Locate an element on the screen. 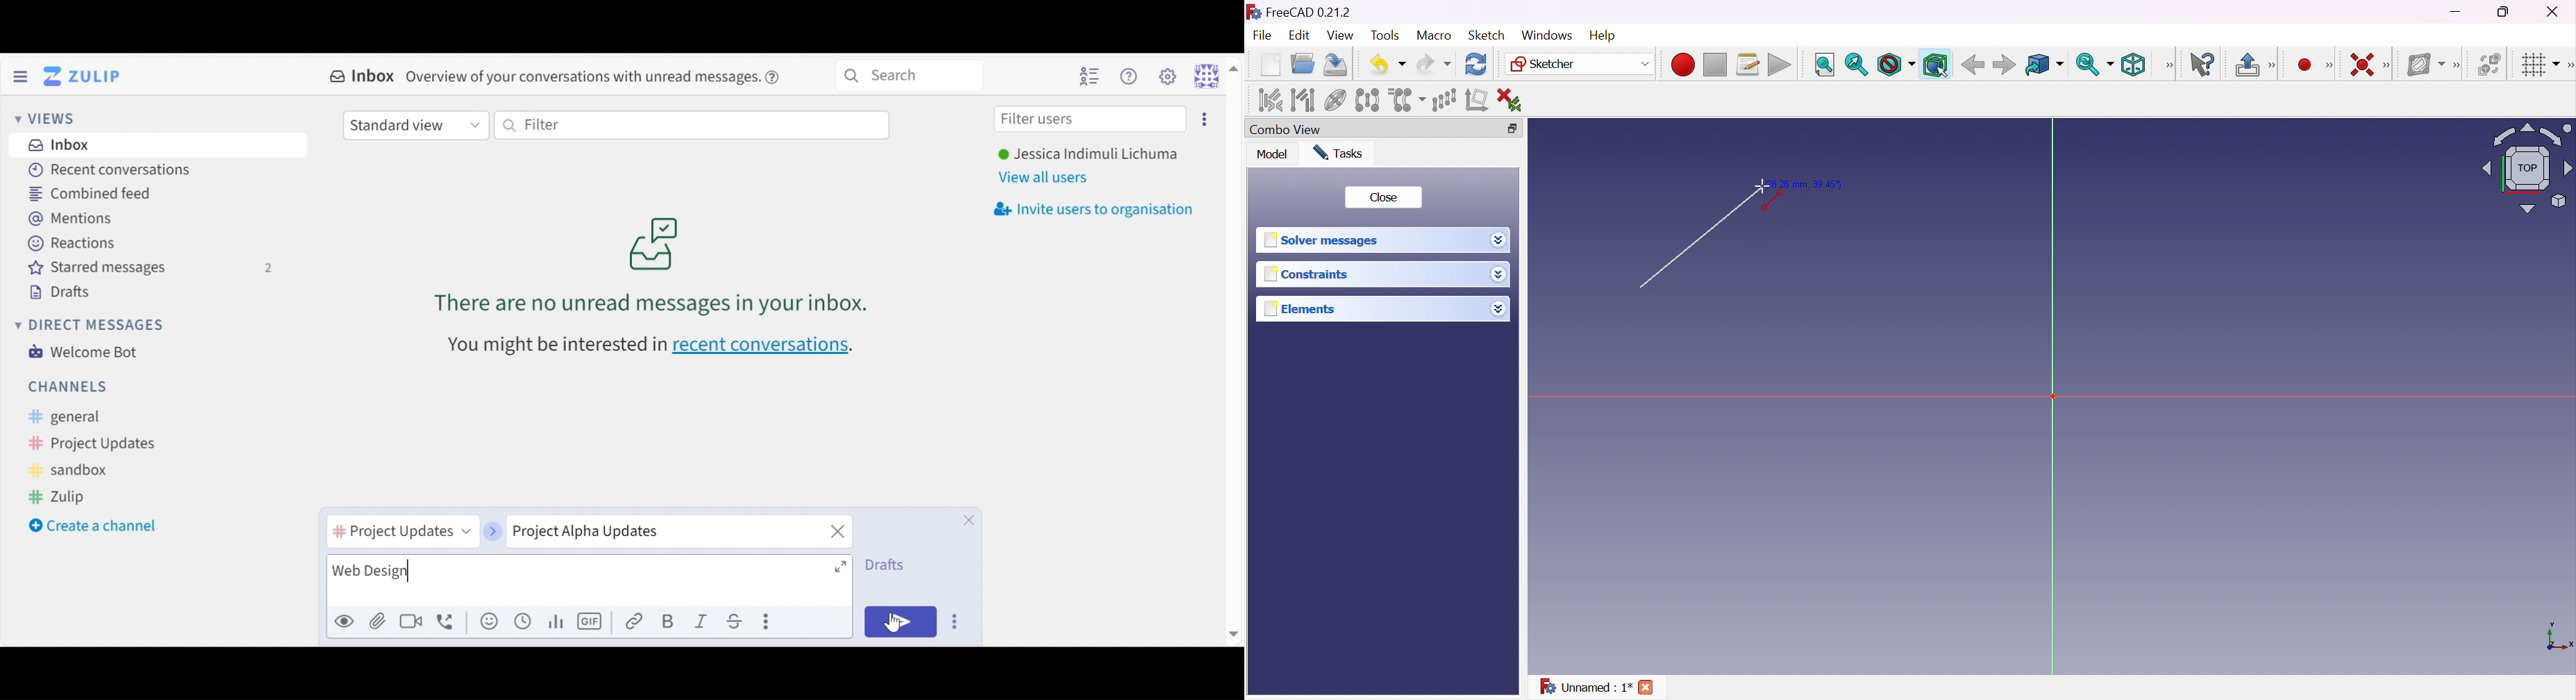 The image size is (2576, 700). [Sketcher edit tools] is located at coordinates (2568, 67).